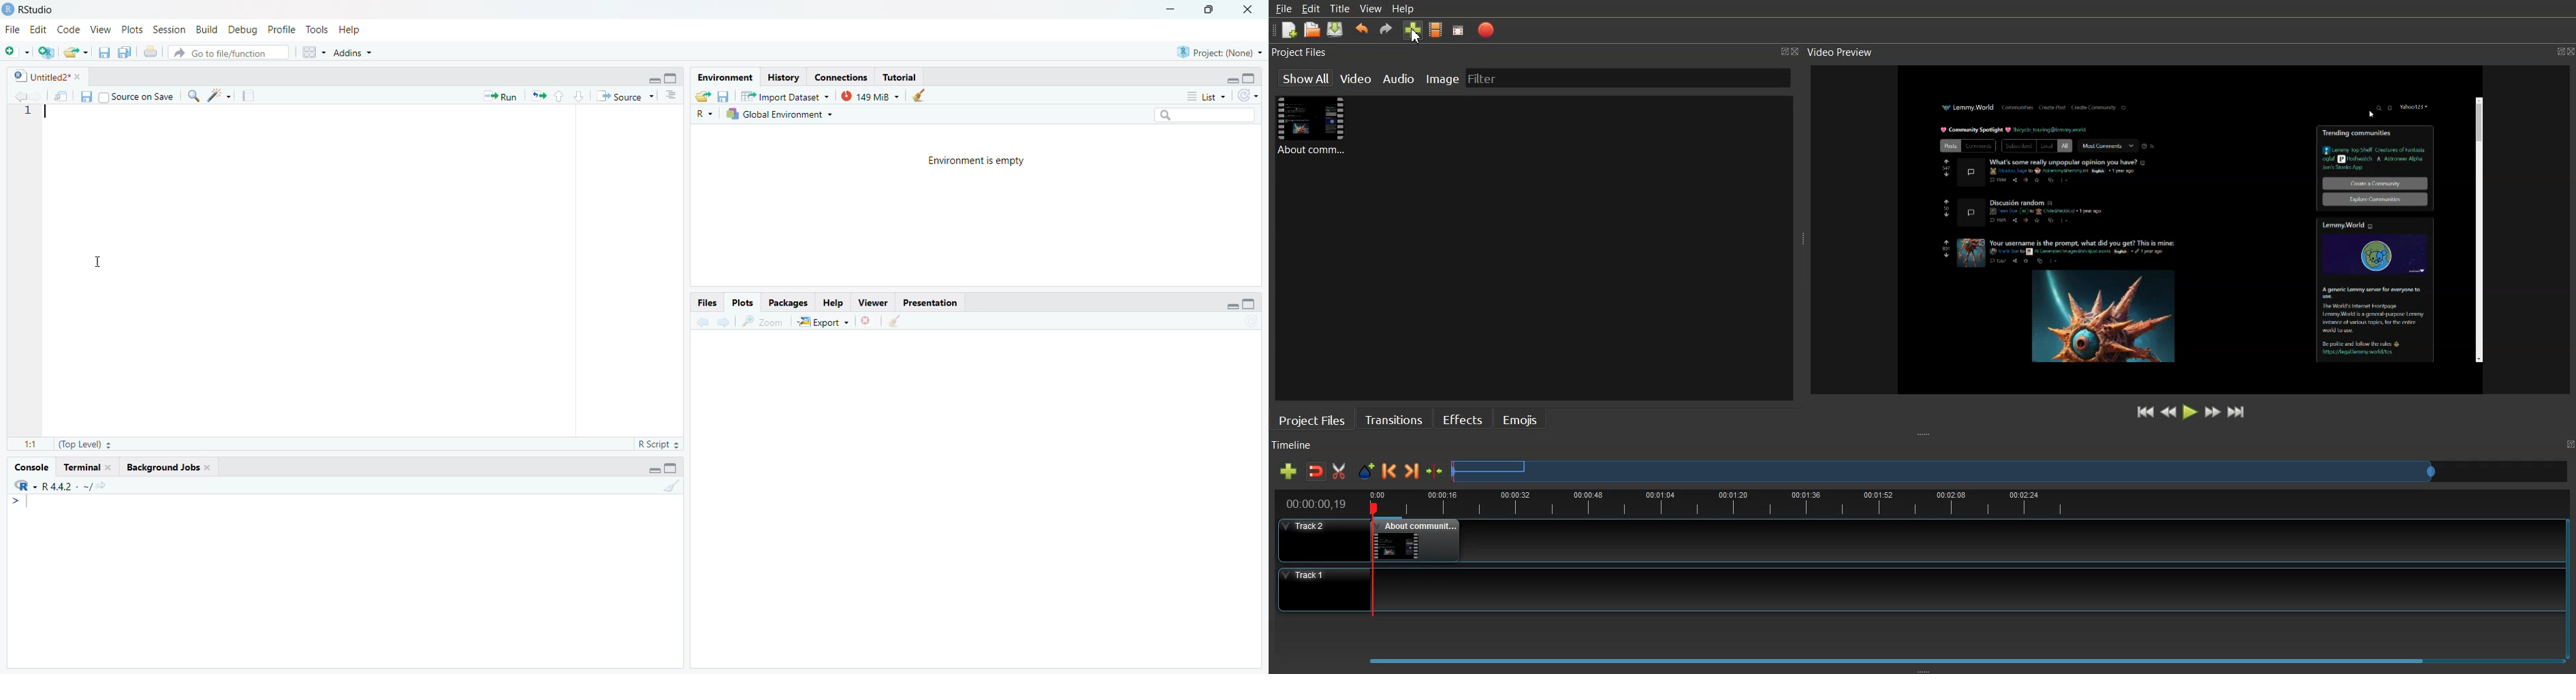 The image size is (2576, 700). I want to click on Tutorial, so click(85, 467).